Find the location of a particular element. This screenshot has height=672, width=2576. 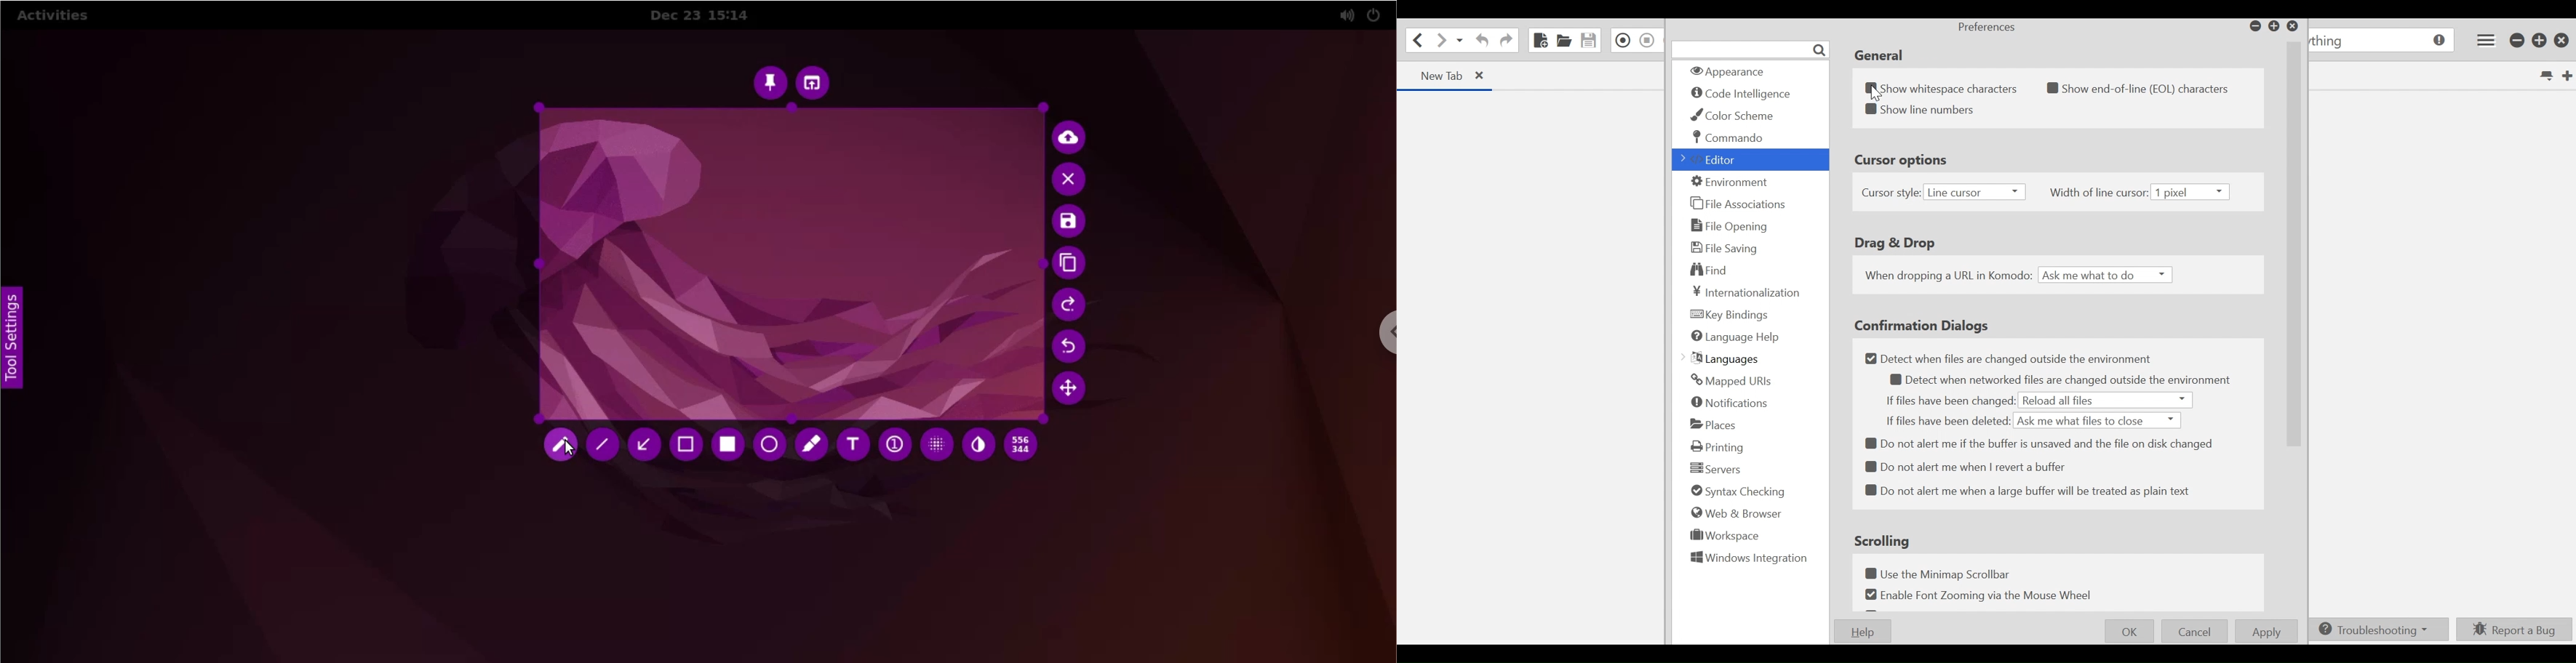

Printing is located at coordinates (1717, 446).